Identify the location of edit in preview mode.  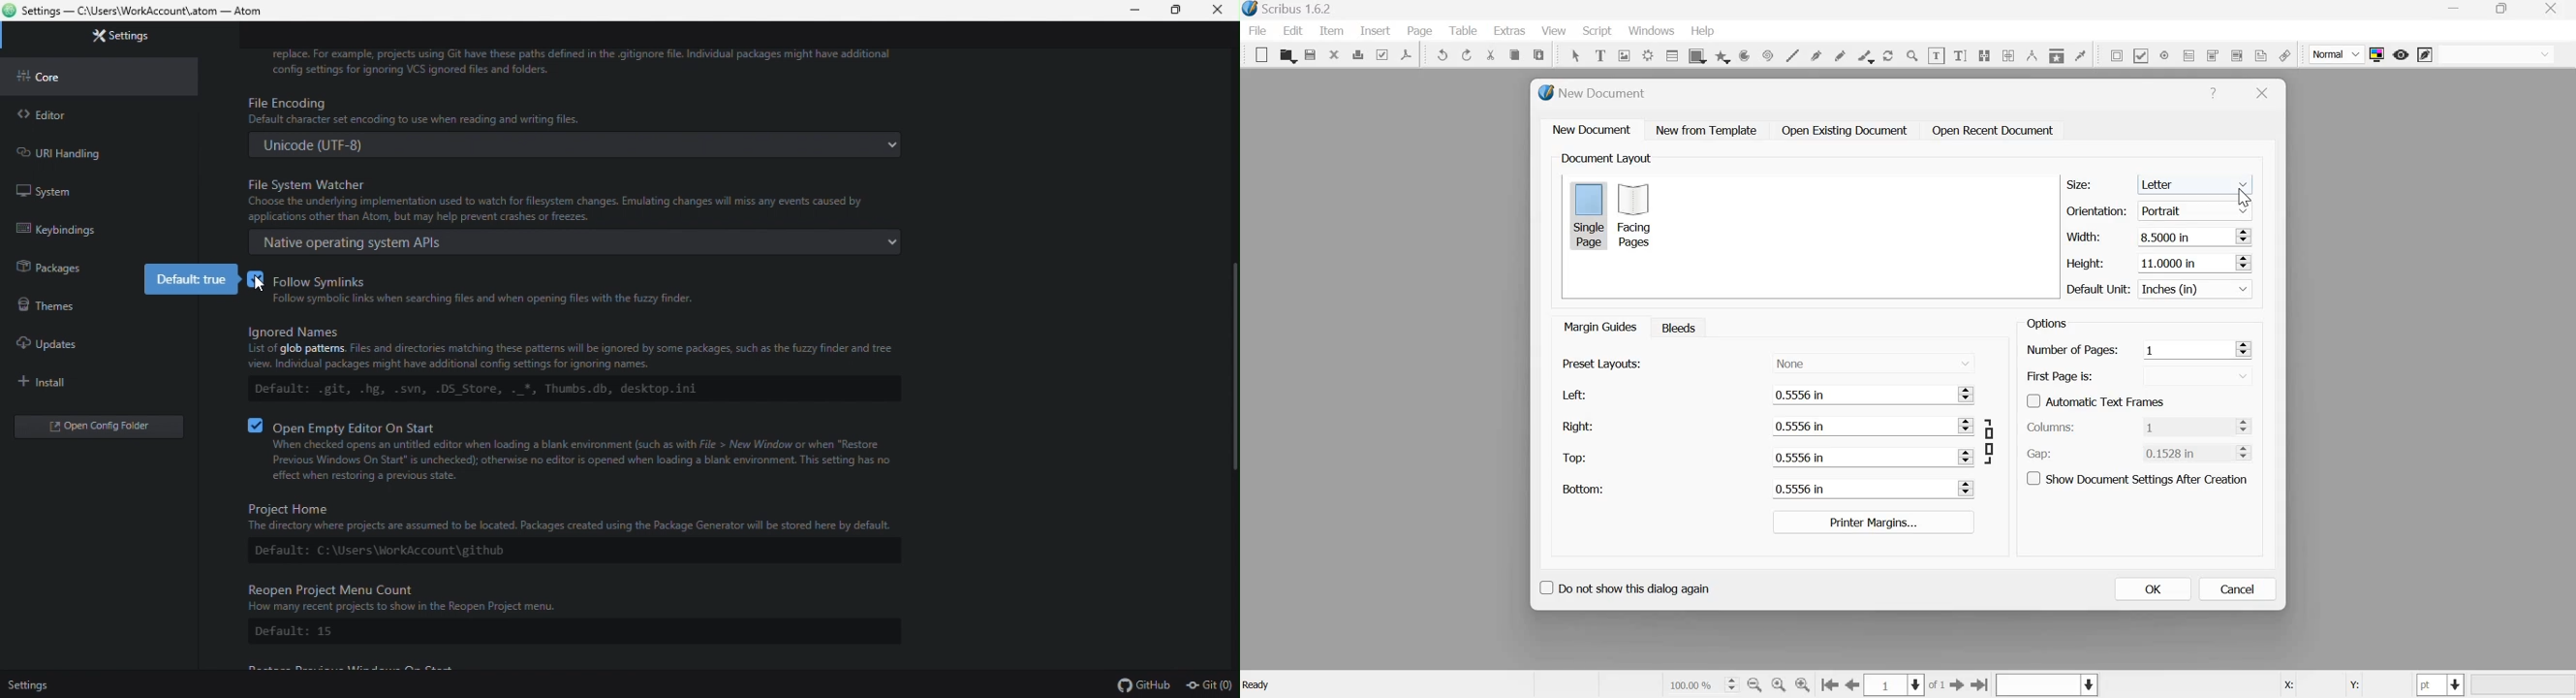
(2426, 56).